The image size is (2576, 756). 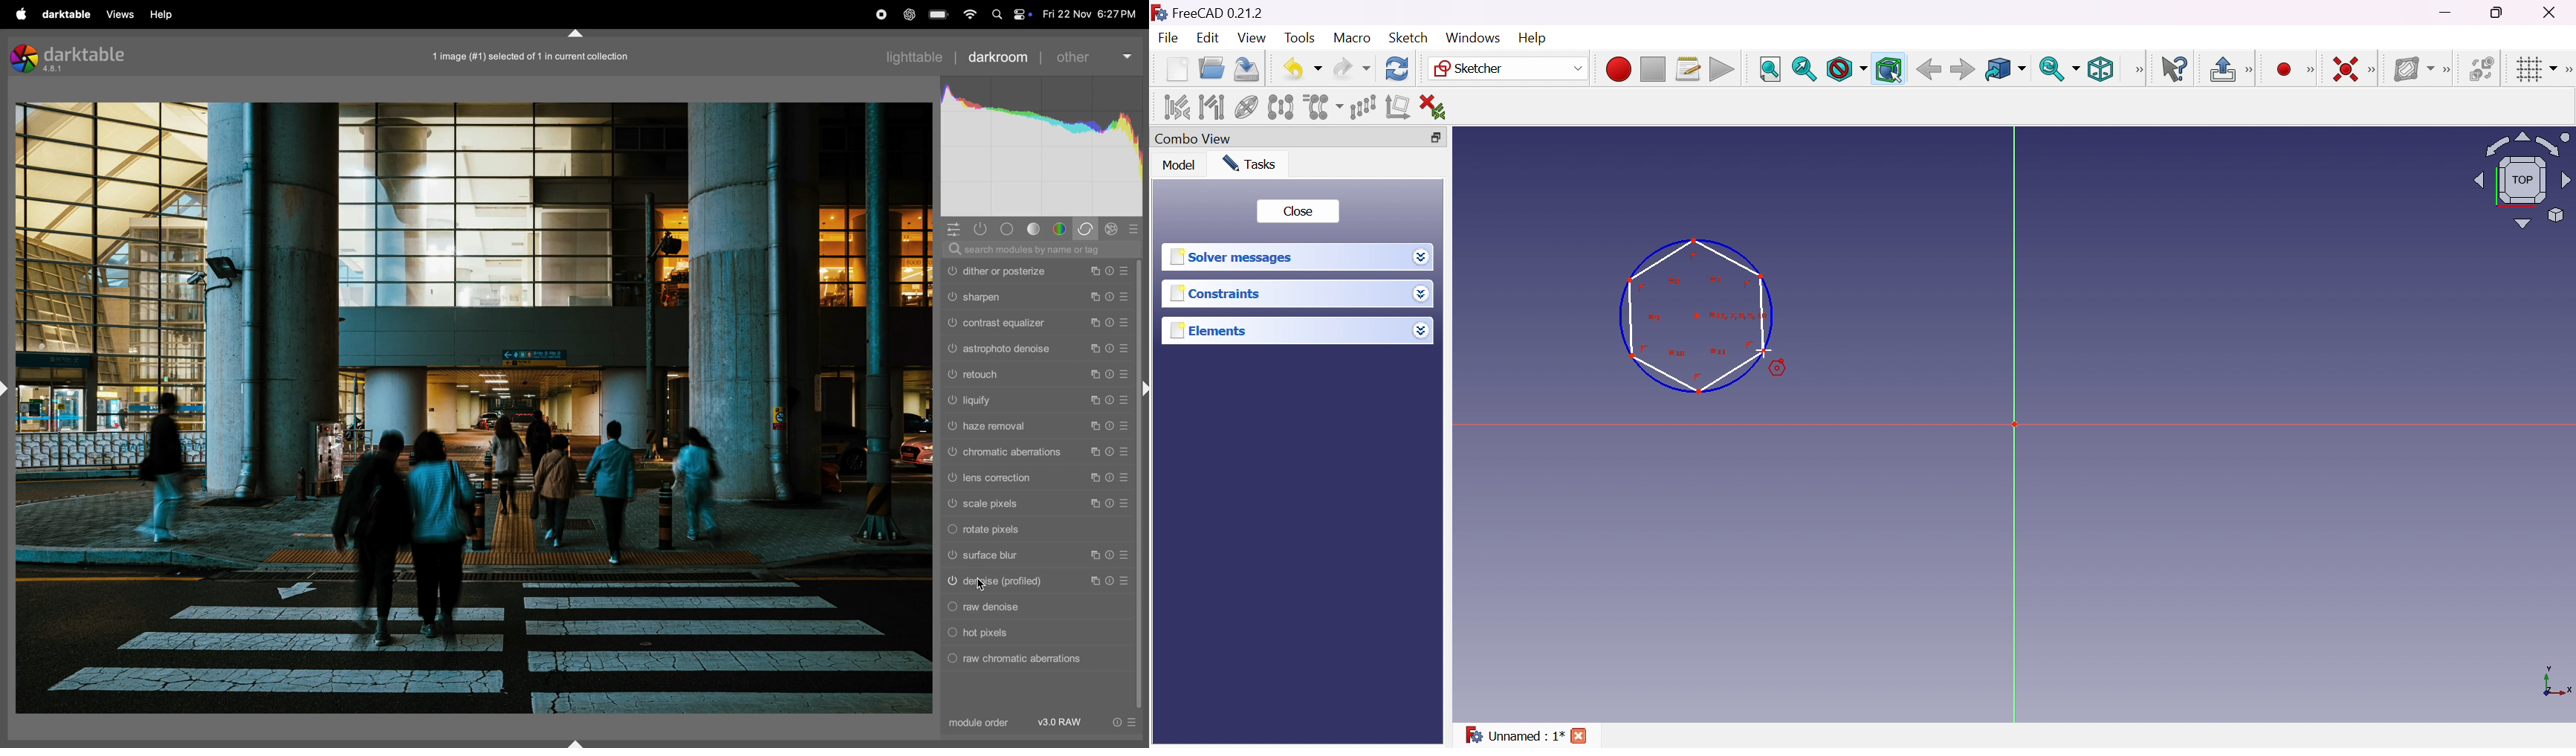 What do you see at coordinates (533, 56) in the screenshot?
I see `1 imge selected` at bounding box center [533, 56].